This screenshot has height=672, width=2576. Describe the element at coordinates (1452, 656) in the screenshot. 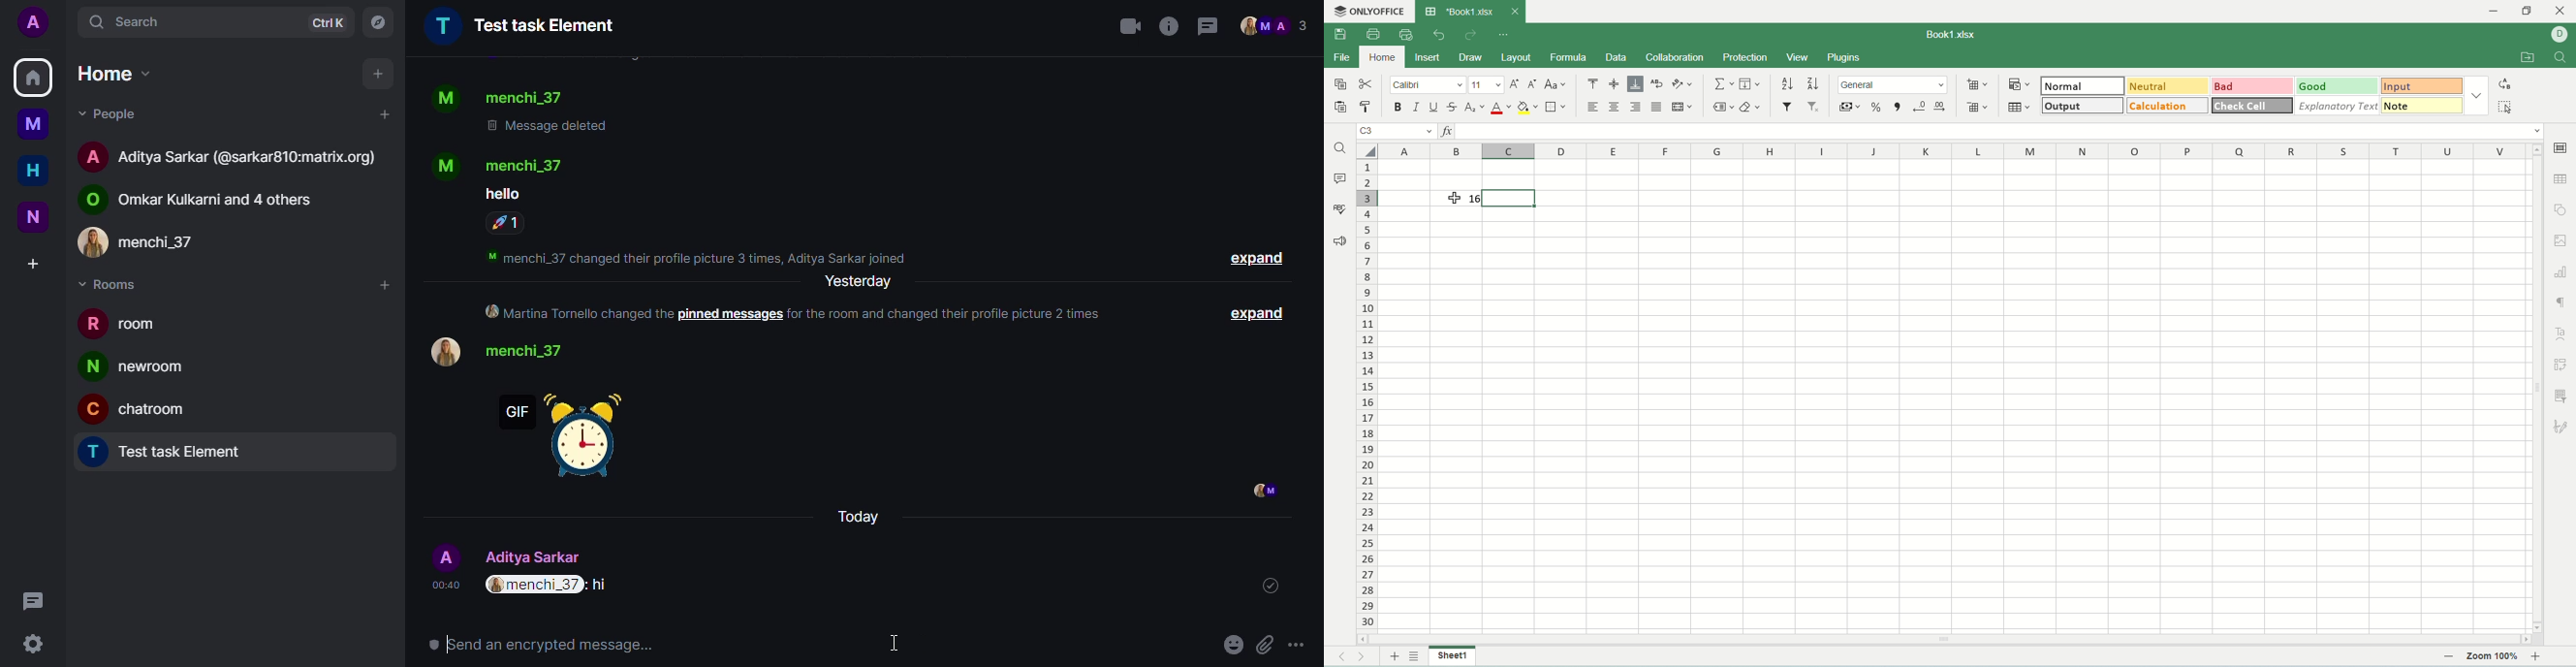

I see `sheet name` at that location.